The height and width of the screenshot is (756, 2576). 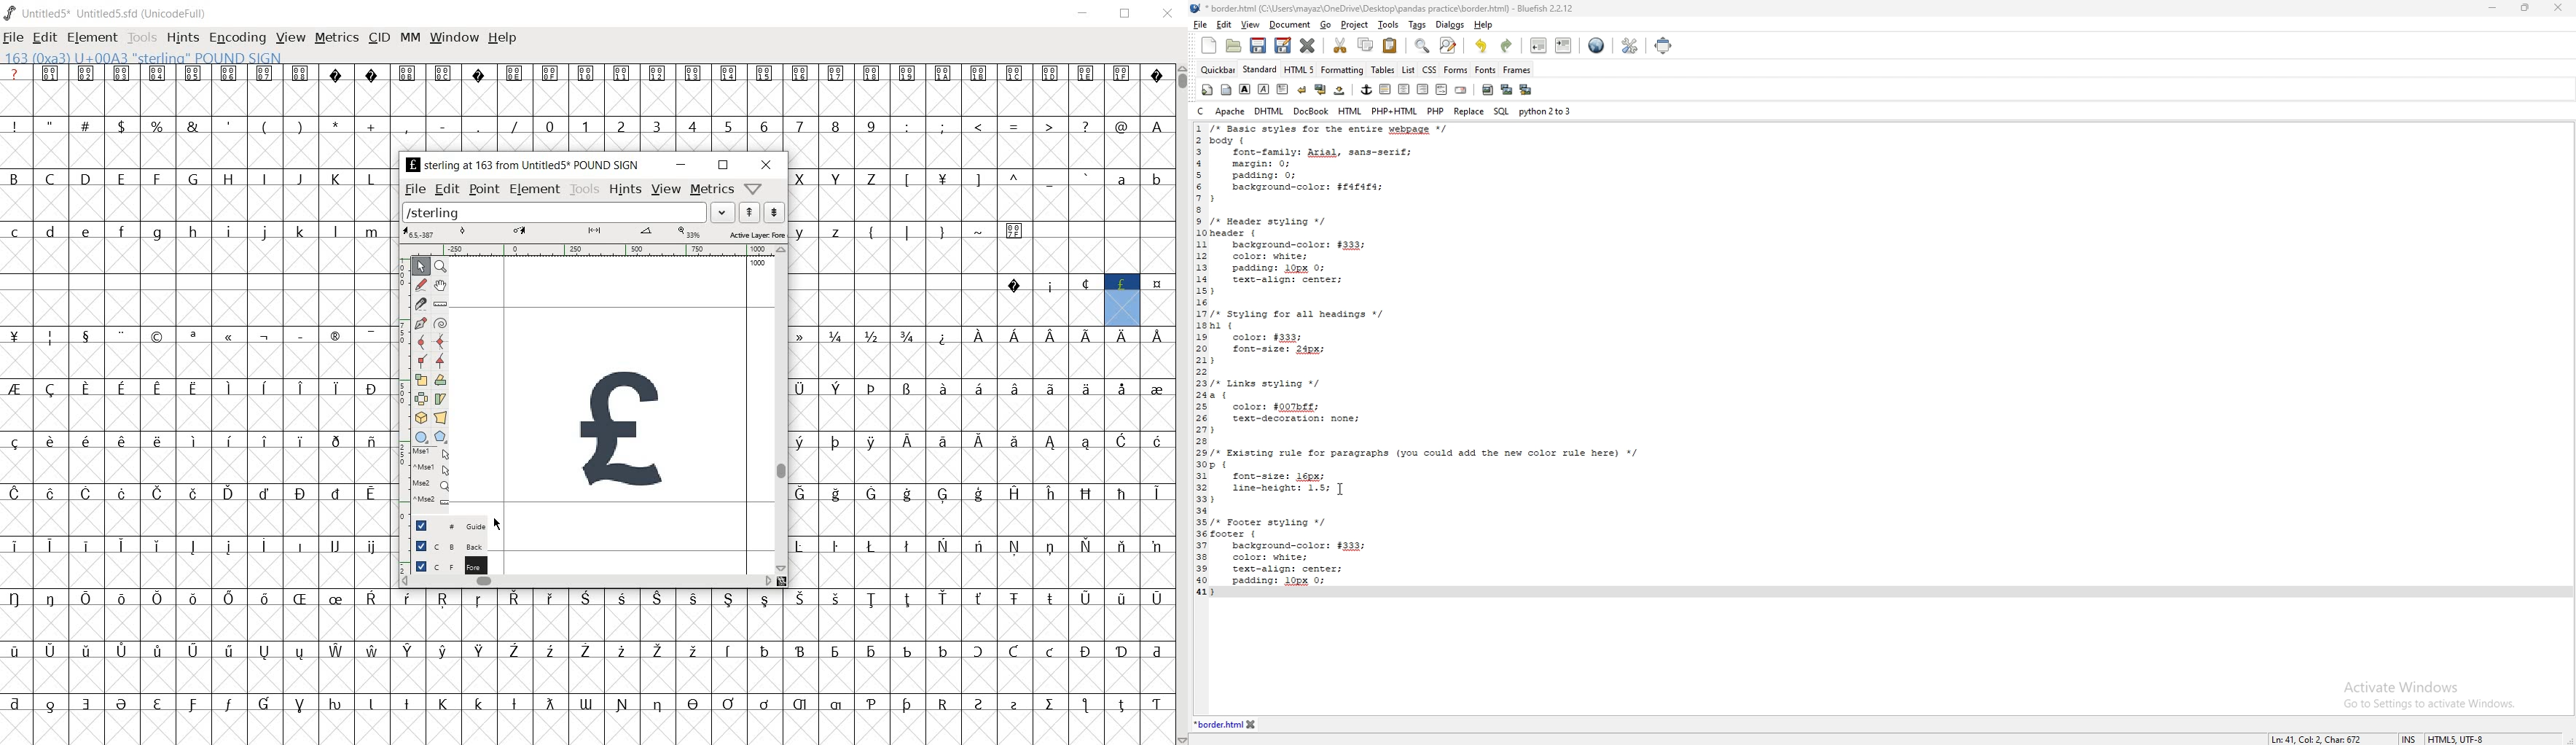 I want to click on Symbol, so click(x=806, y=335).